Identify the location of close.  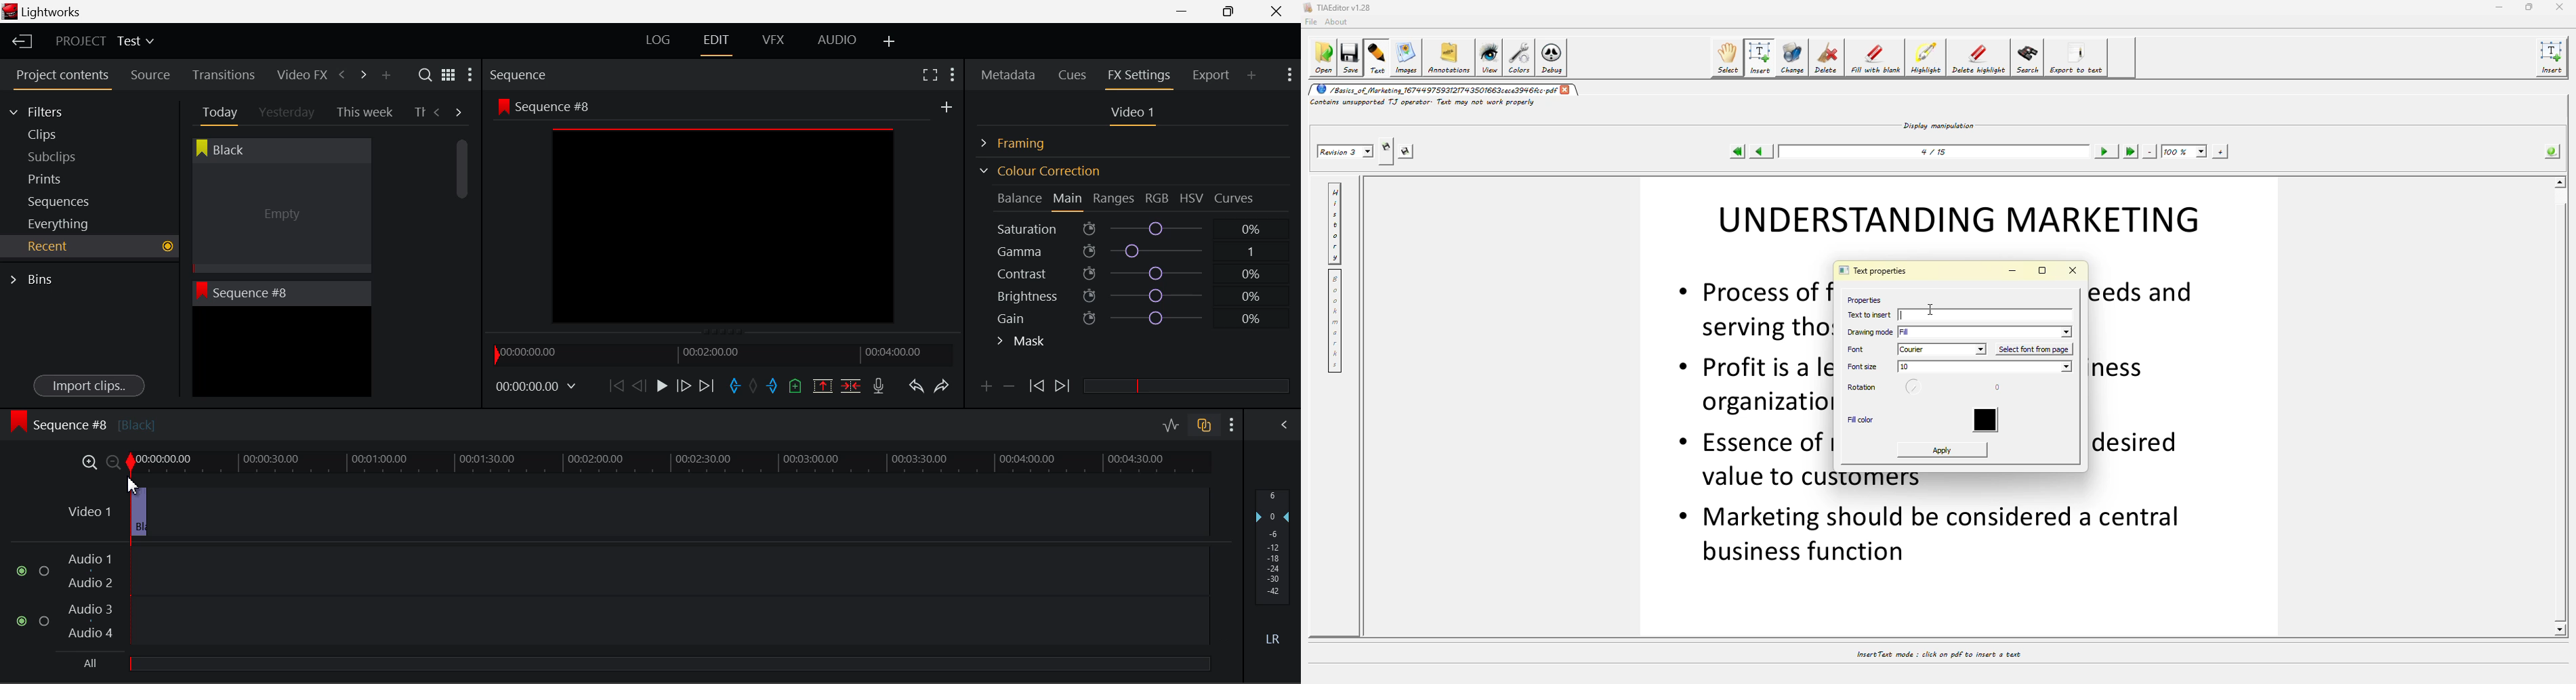
(2074, 270).